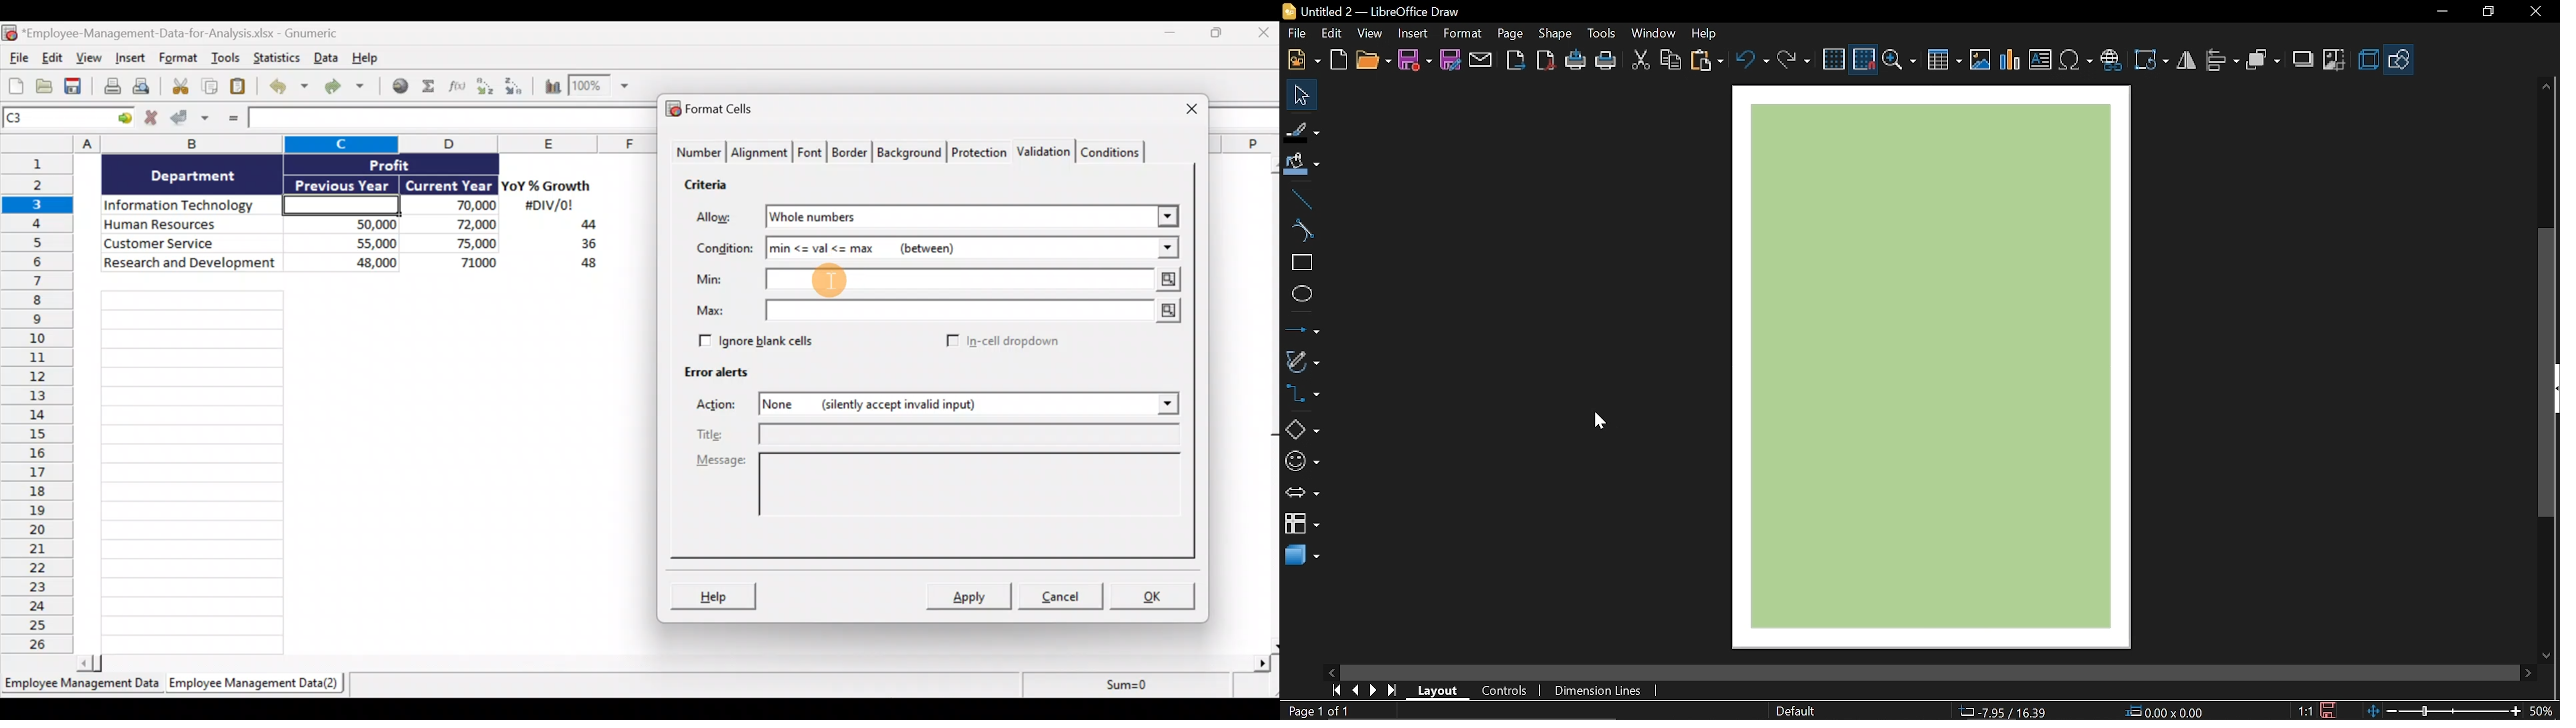  What do you see at coordinates (713, 311) in the screenshot?
I see `Max:` at bounding box center [713, 311].